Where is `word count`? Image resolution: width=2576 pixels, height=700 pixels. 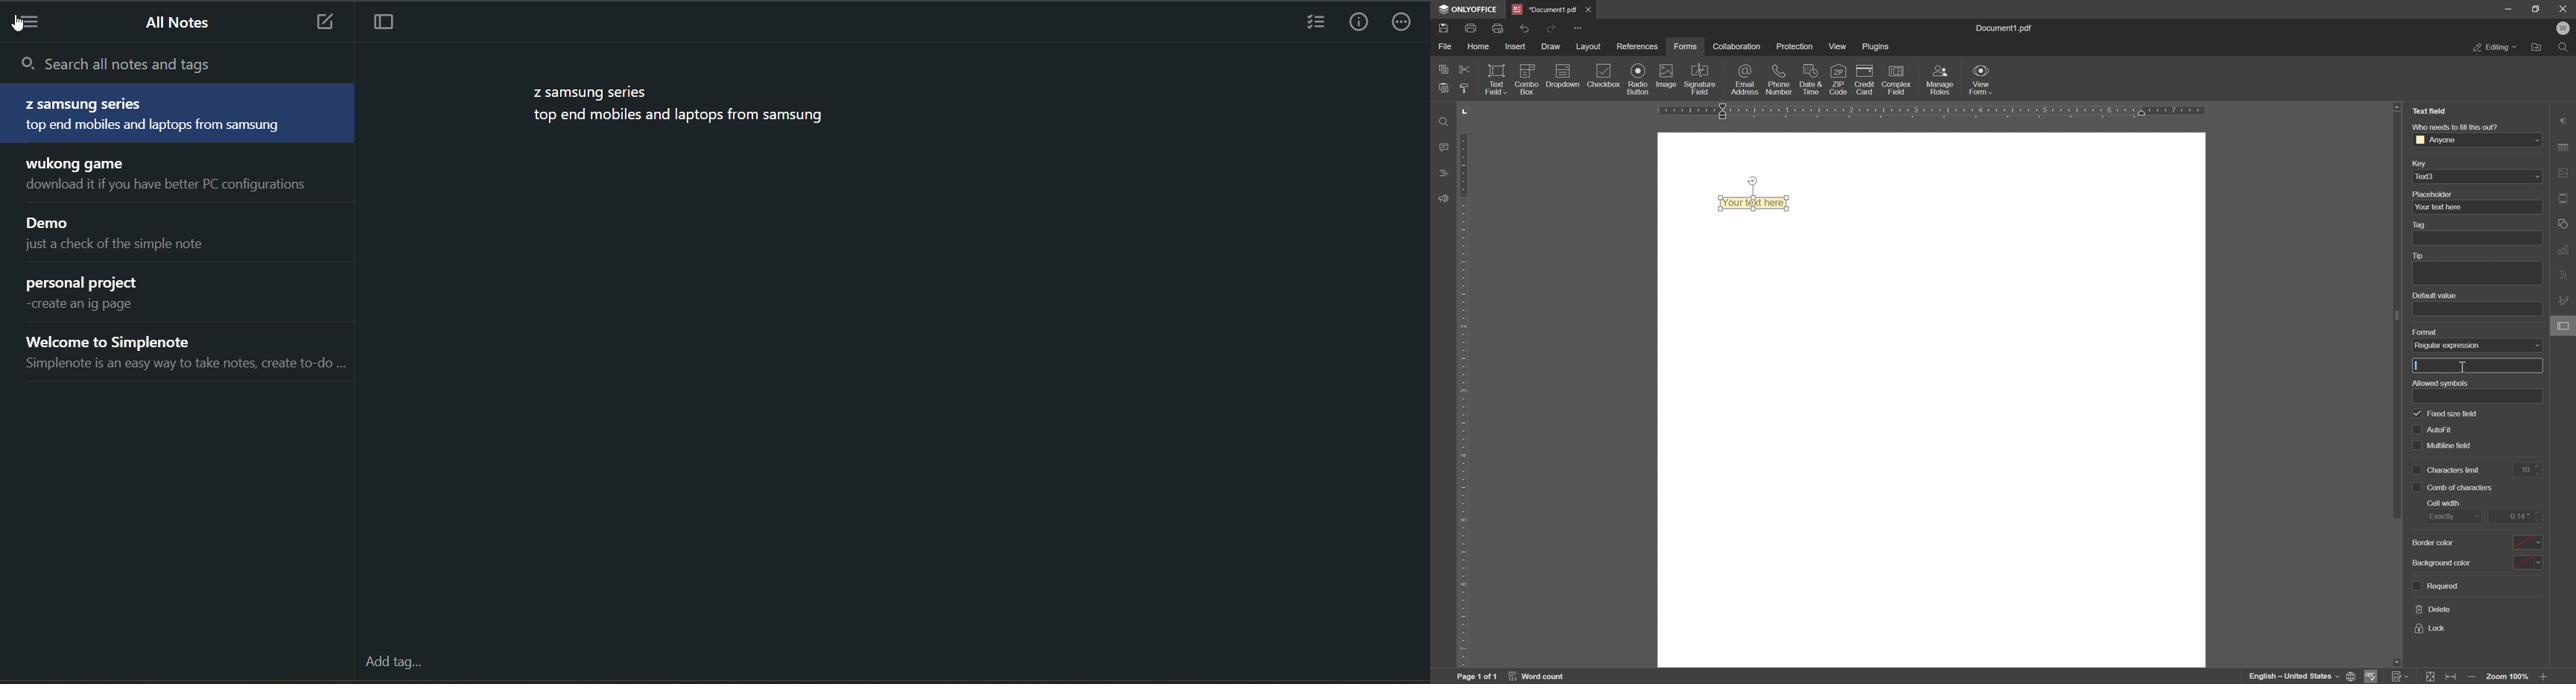
word count is located at coordinates (1539, 676).